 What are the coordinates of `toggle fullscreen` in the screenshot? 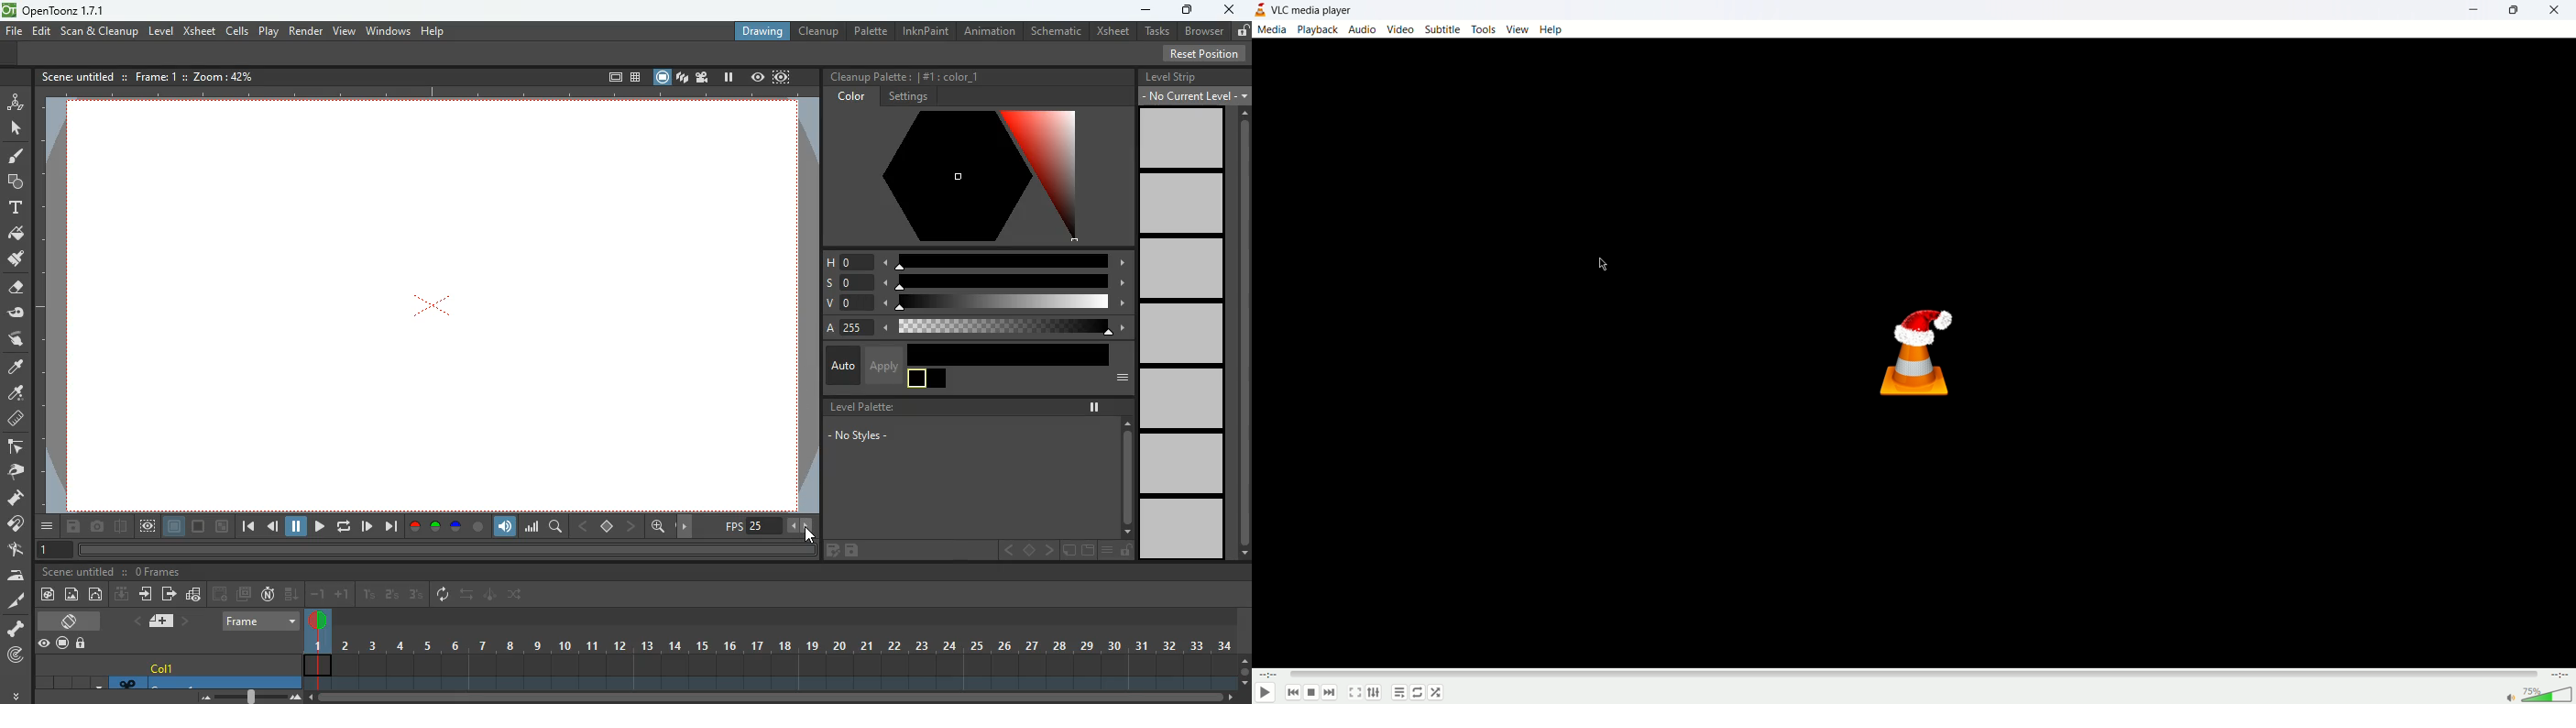 It's located at (1355, 694).